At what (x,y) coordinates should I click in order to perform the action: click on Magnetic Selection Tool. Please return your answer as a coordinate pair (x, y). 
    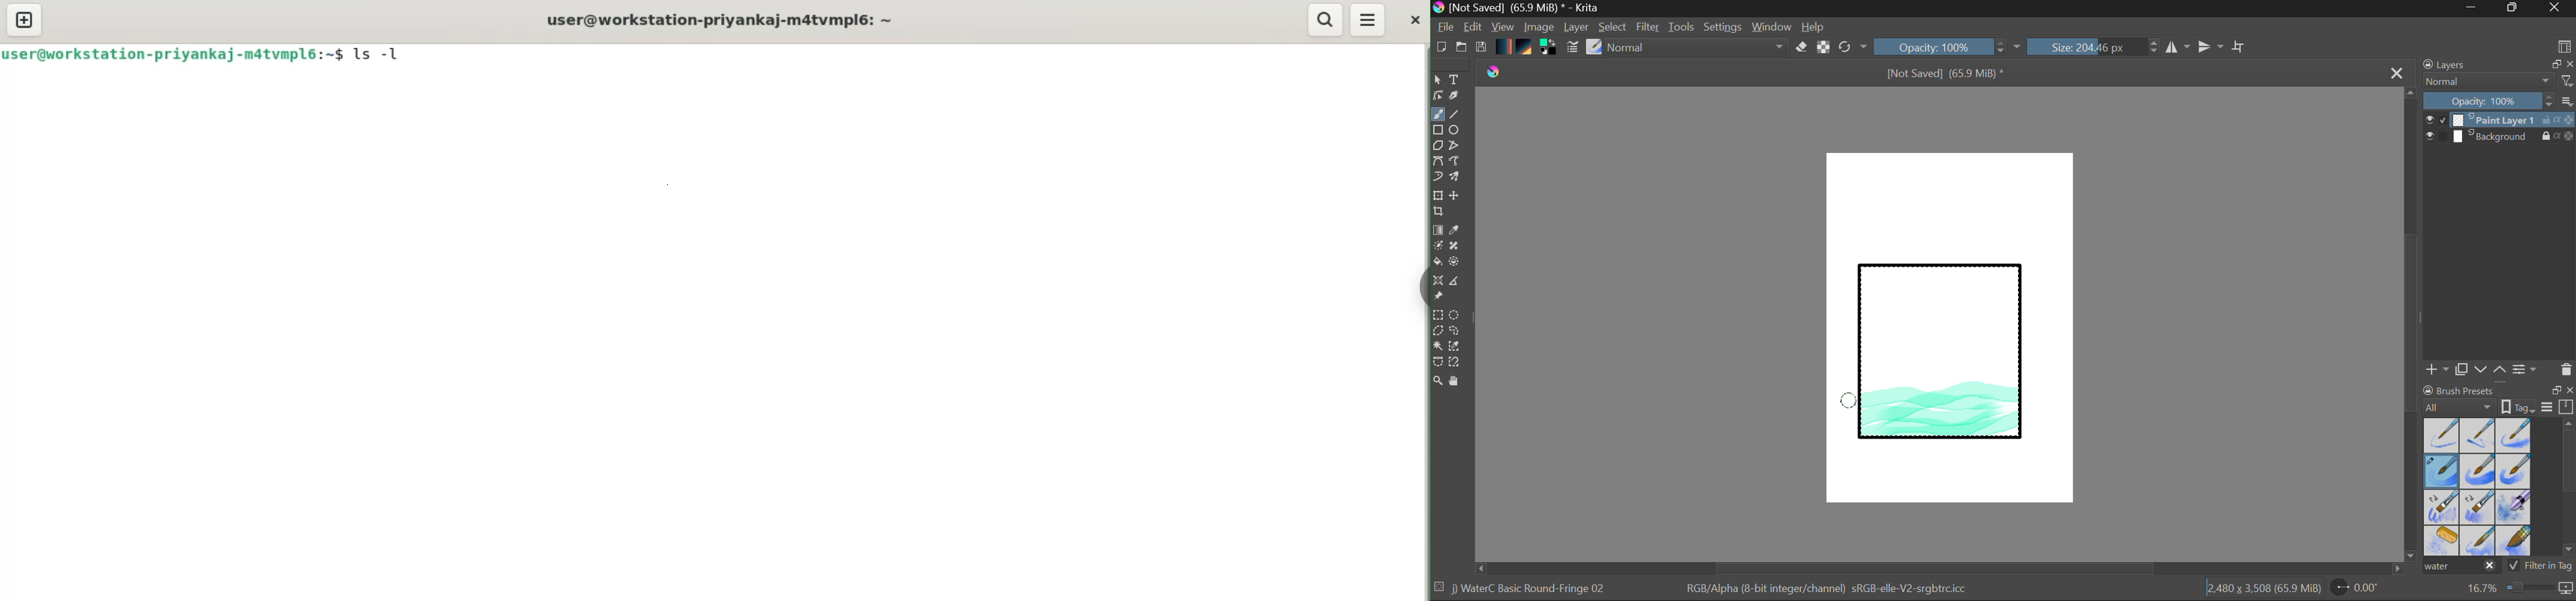
    Looking at the image, I should click on (1455, 362).